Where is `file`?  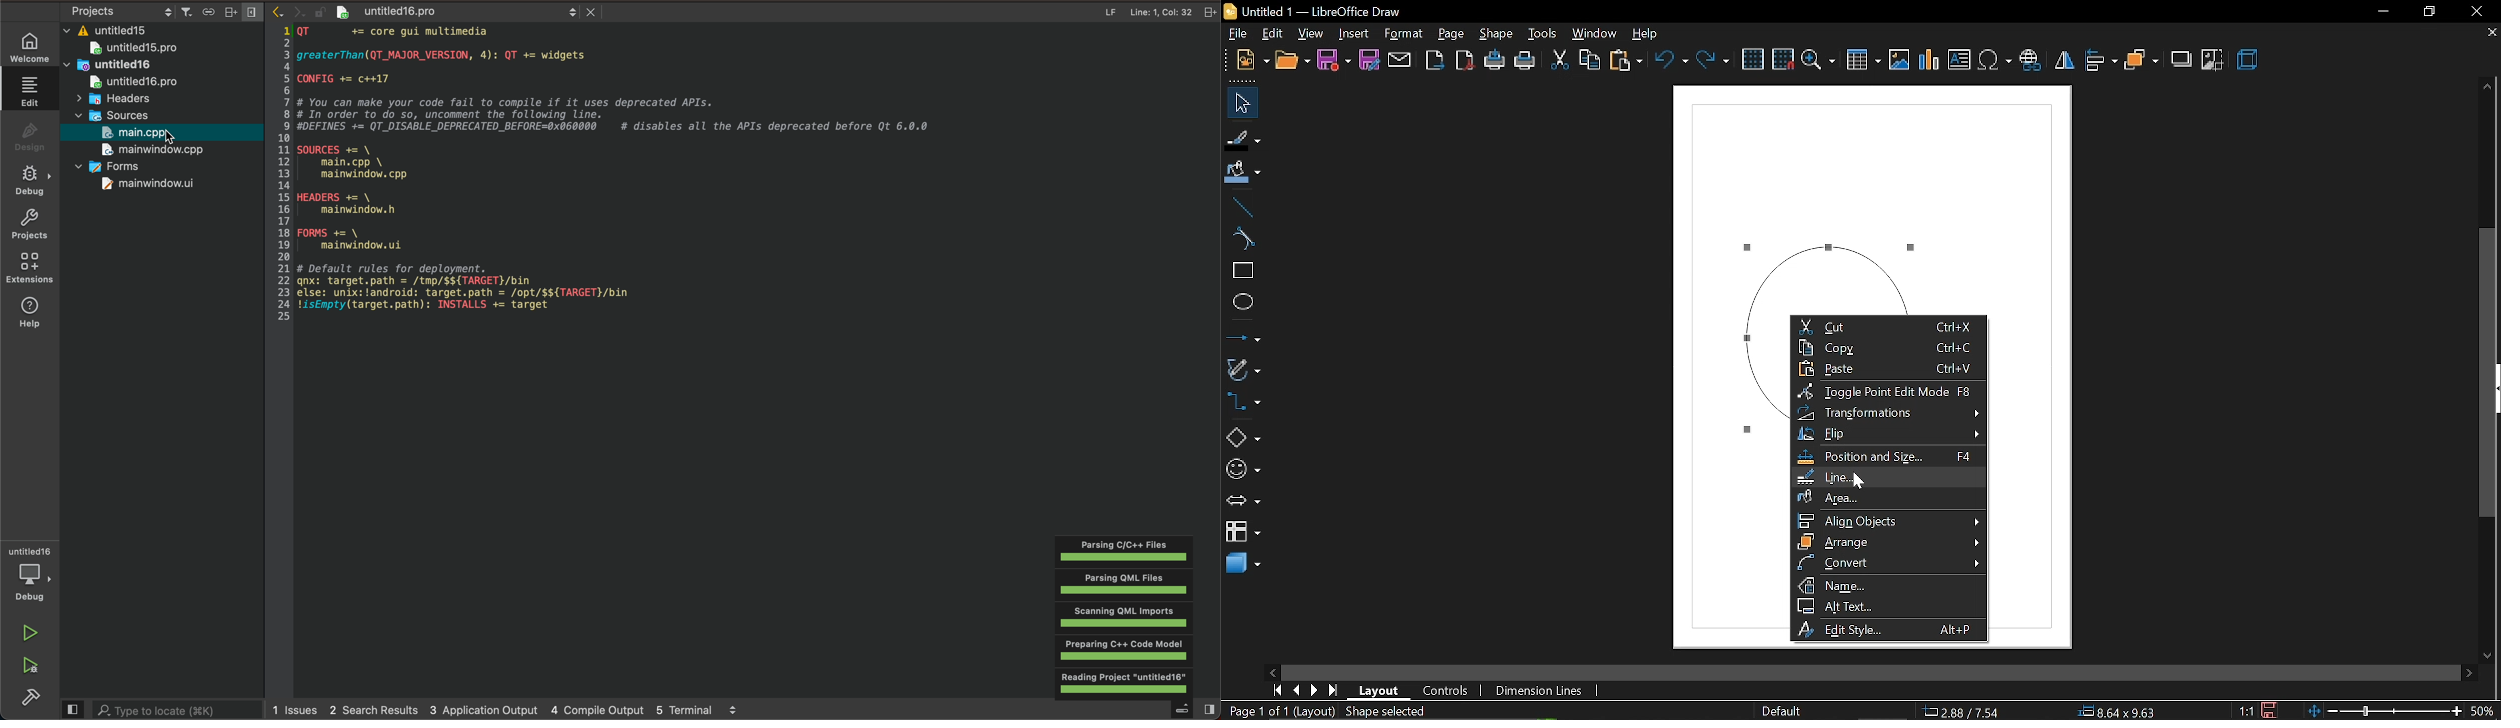
file is located at coordinates (1236, 34).